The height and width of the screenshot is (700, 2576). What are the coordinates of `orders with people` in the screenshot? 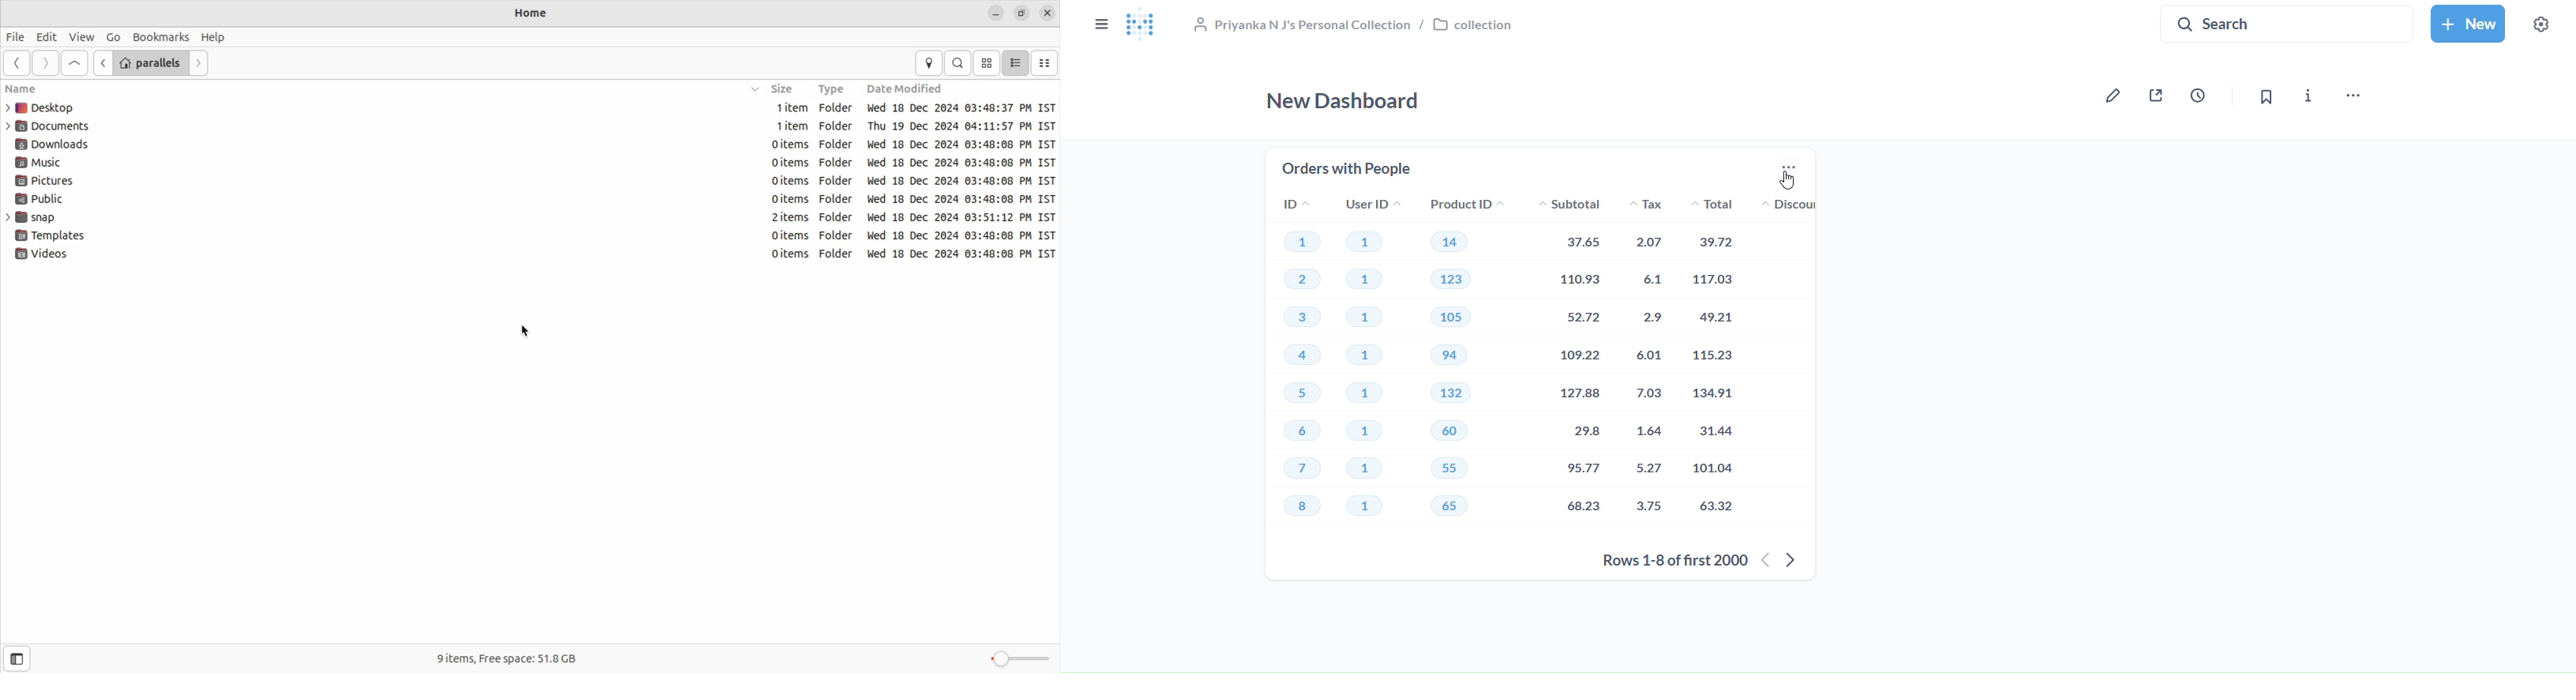 It's located at (1348, 167).